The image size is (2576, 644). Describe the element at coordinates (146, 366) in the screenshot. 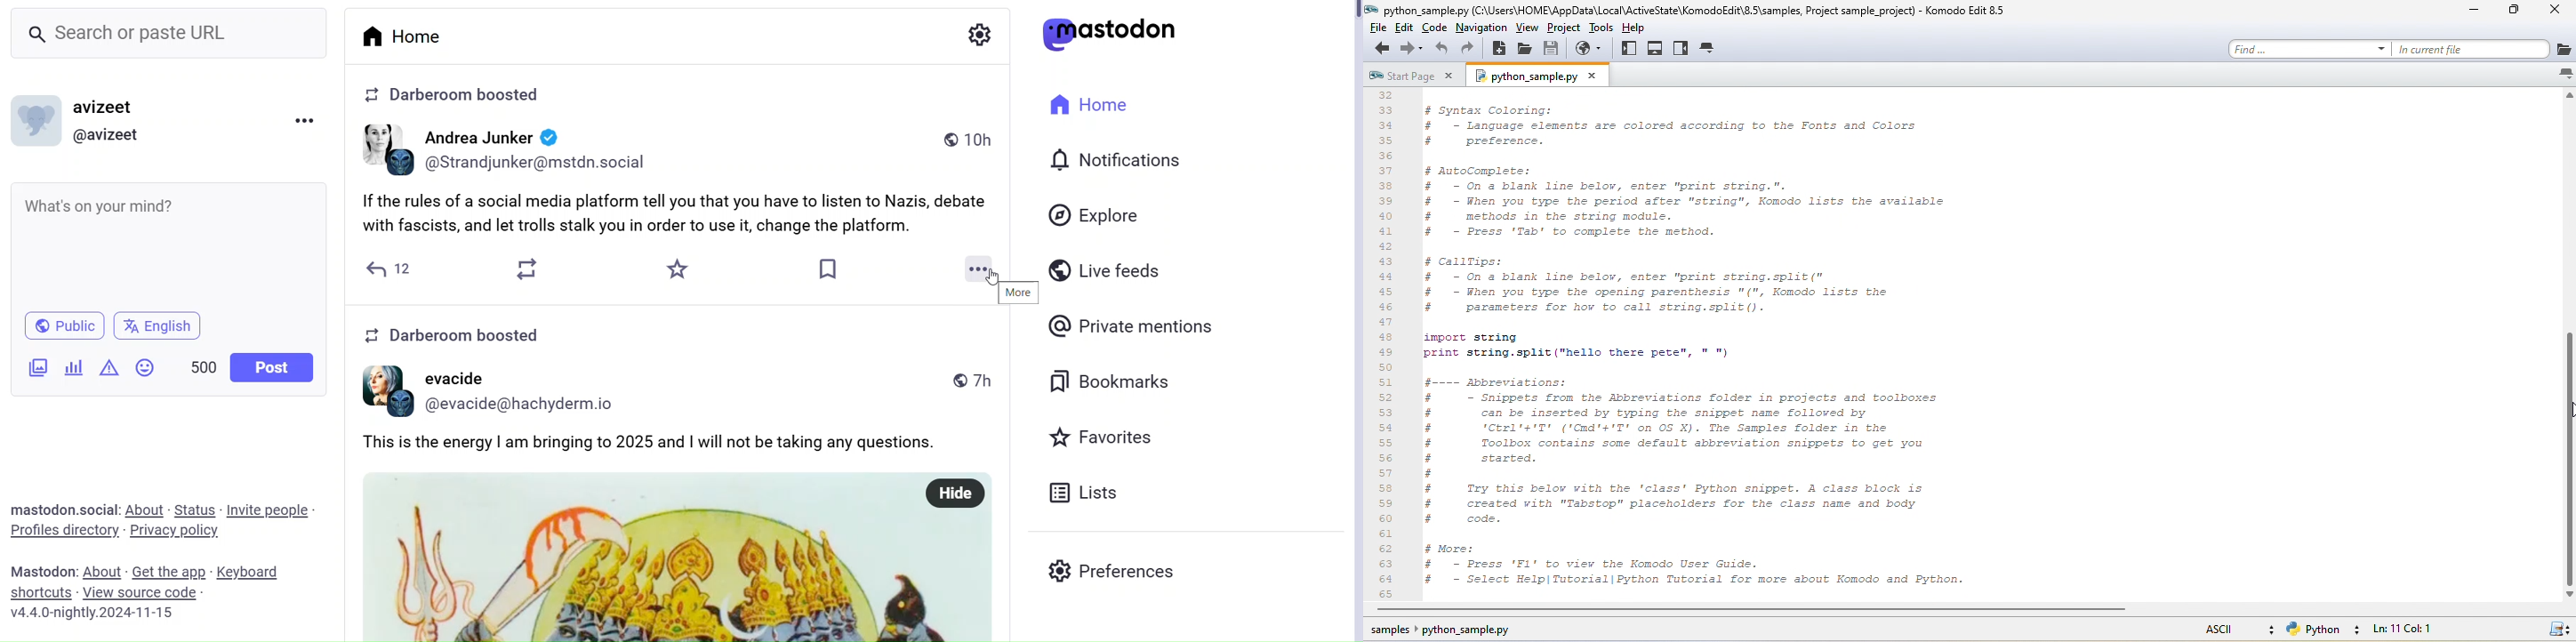

I see `Emojis` at that location.